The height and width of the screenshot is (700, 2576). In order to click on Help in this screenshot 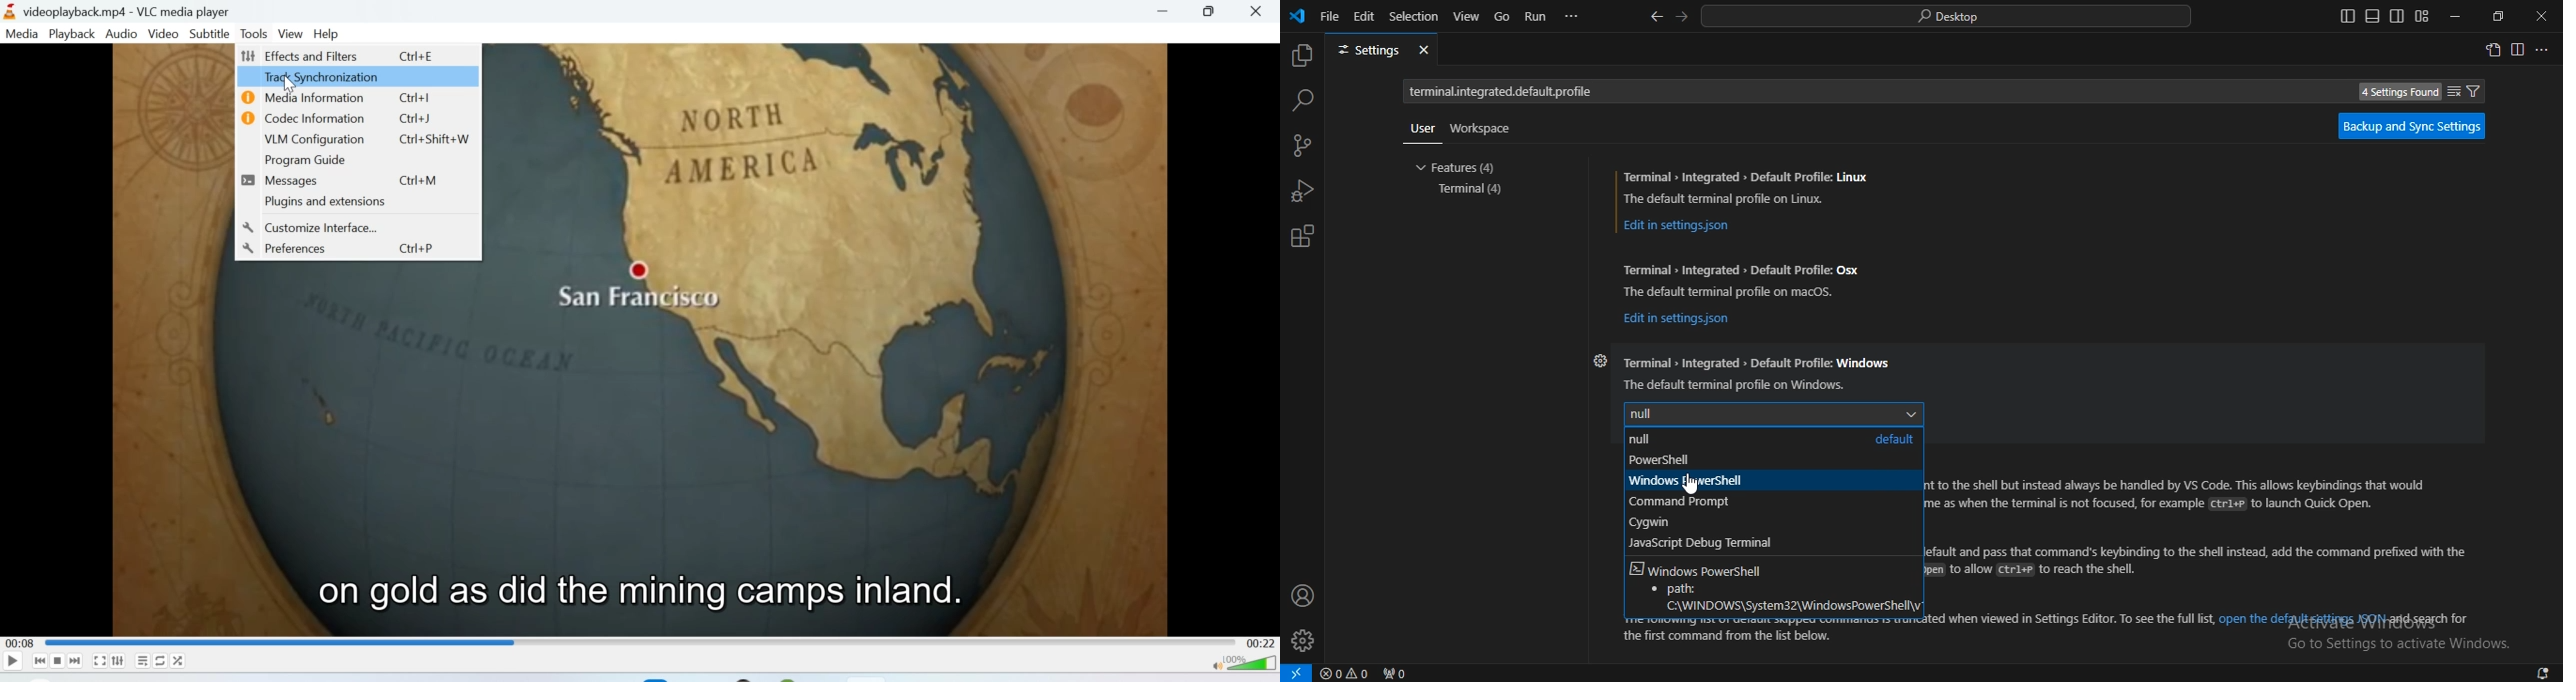, I will do `click(328, 33)`.